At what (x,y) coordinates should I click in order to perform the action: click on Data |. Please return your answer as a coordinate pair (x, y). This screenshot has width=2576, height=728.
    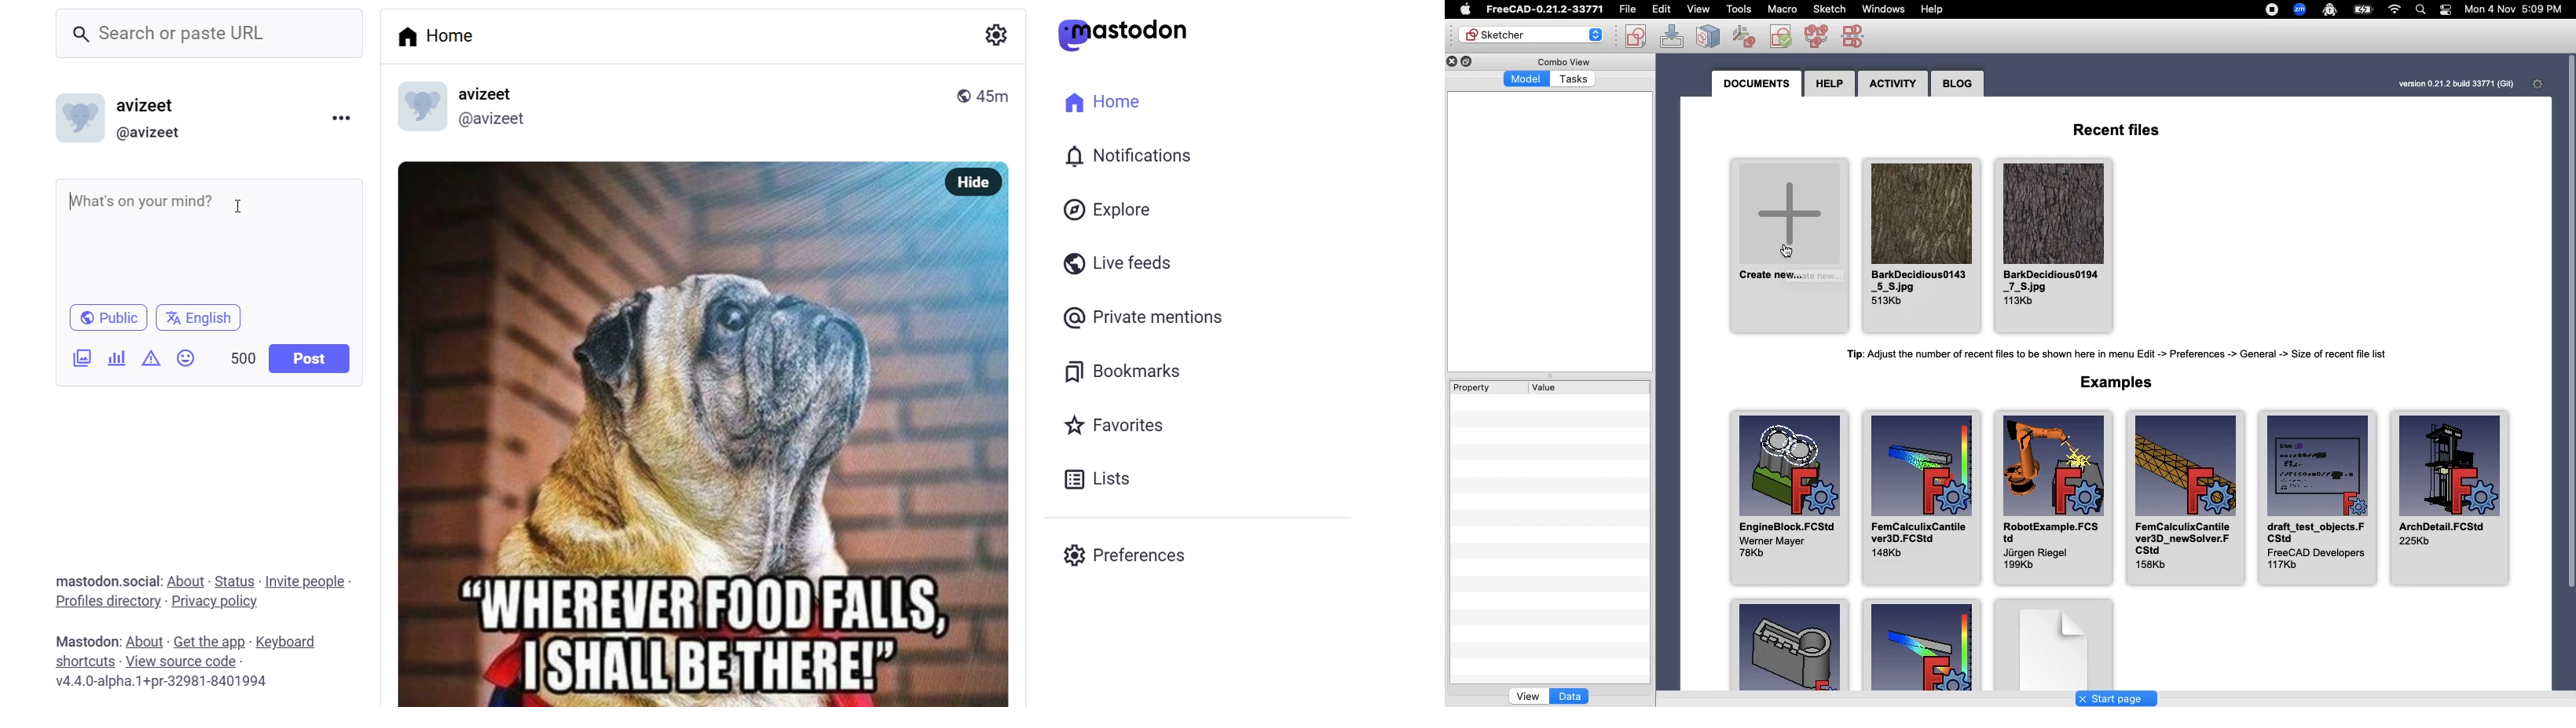
    Looking at the image, I should click on (1570, 696).